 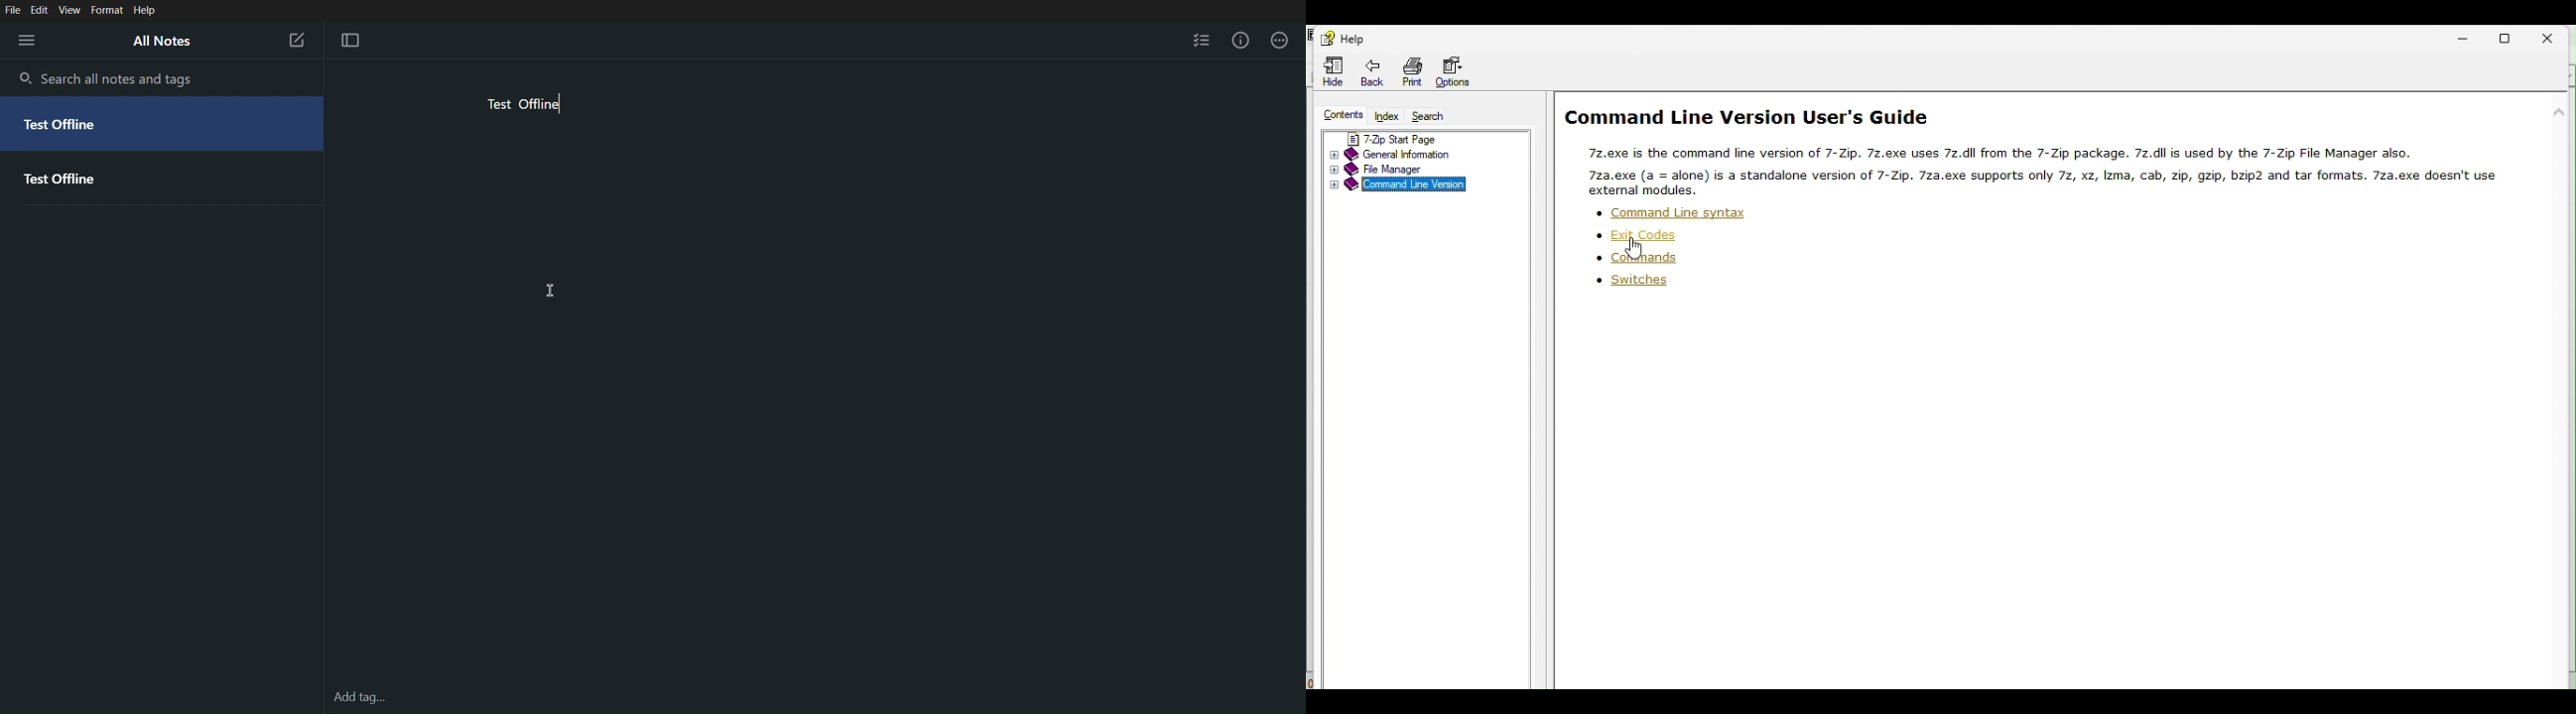 What do you see at coordinates (71, 9) in the screenshot?
I see `View` at bounding box center [71, 9].